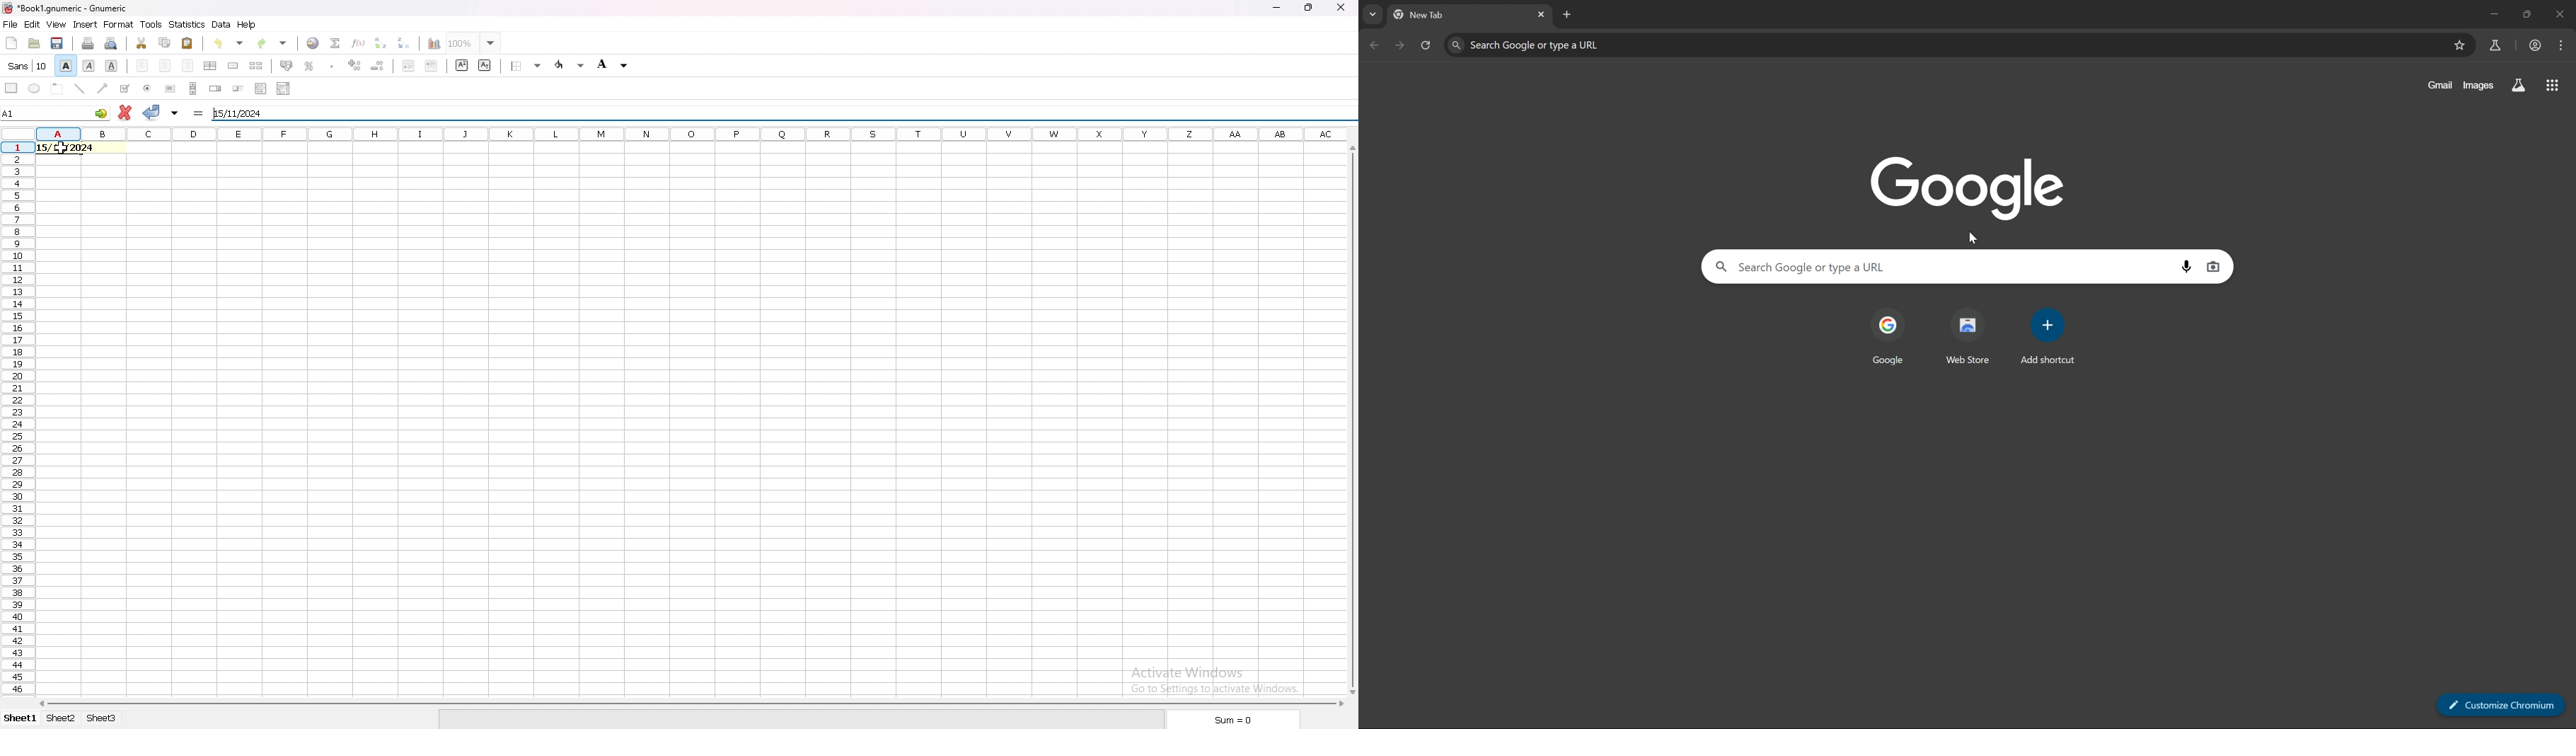 The width and height of the screenshot is (2576, 756). I want to click on google, so click(1970, 188).